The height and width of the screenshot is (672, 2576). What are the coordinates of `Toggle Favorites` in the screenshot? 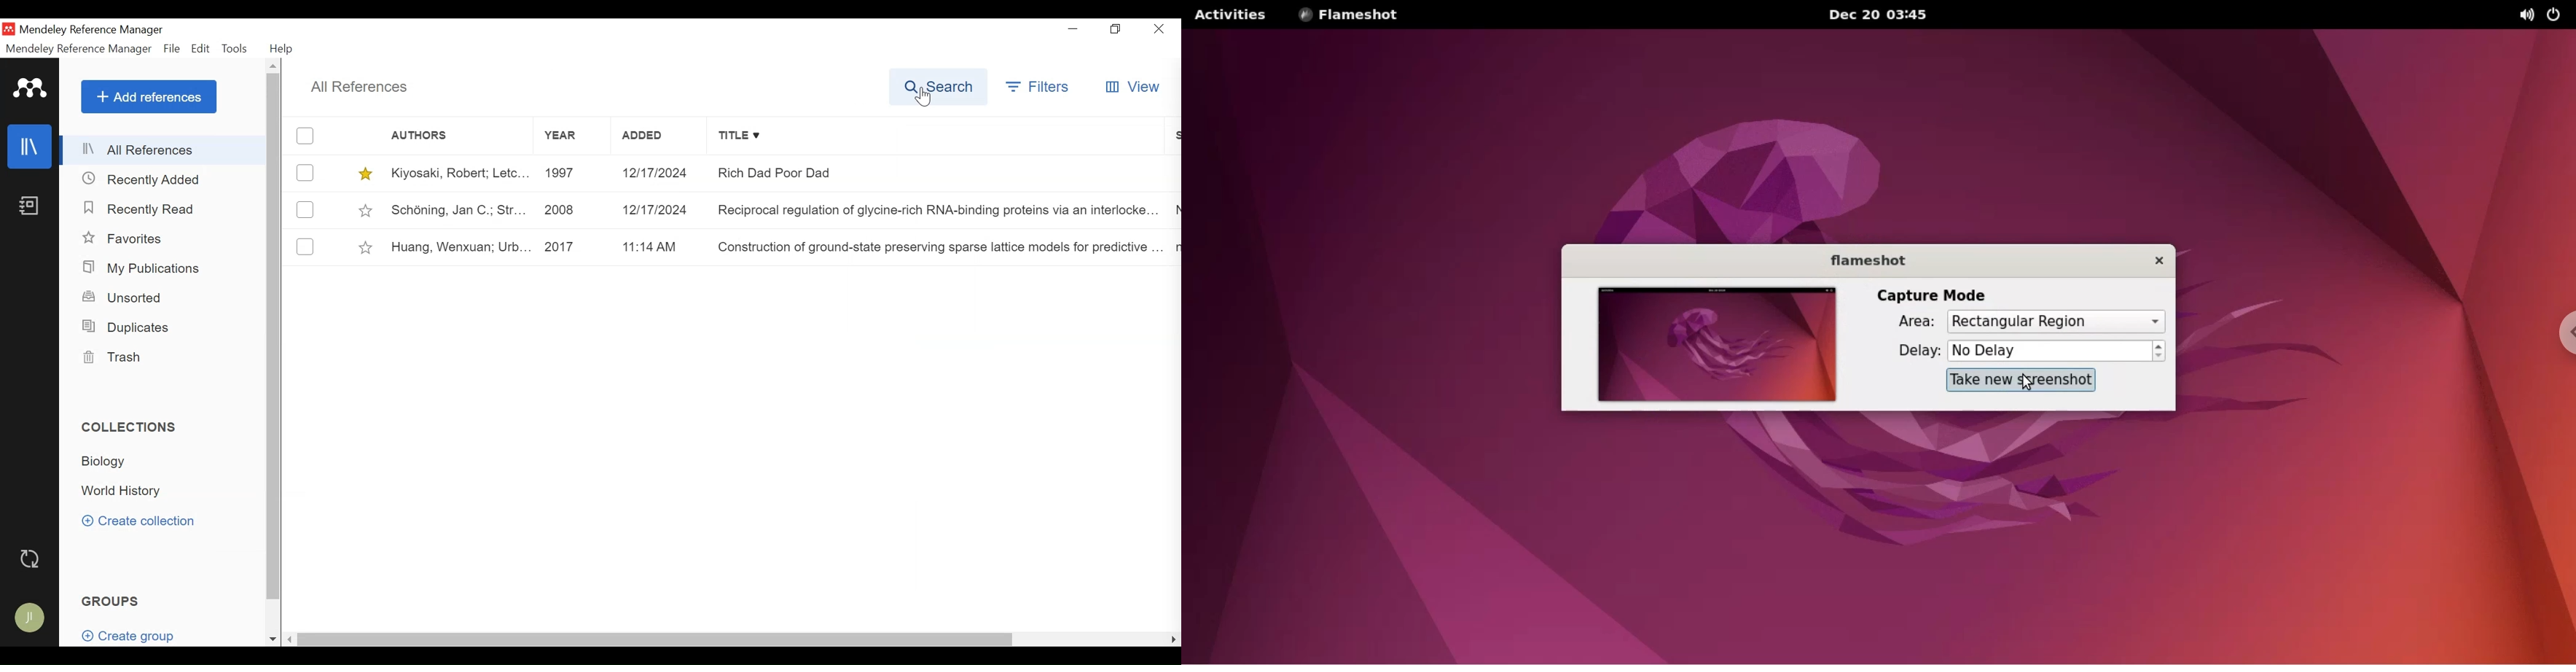 It's located at (365, 173).